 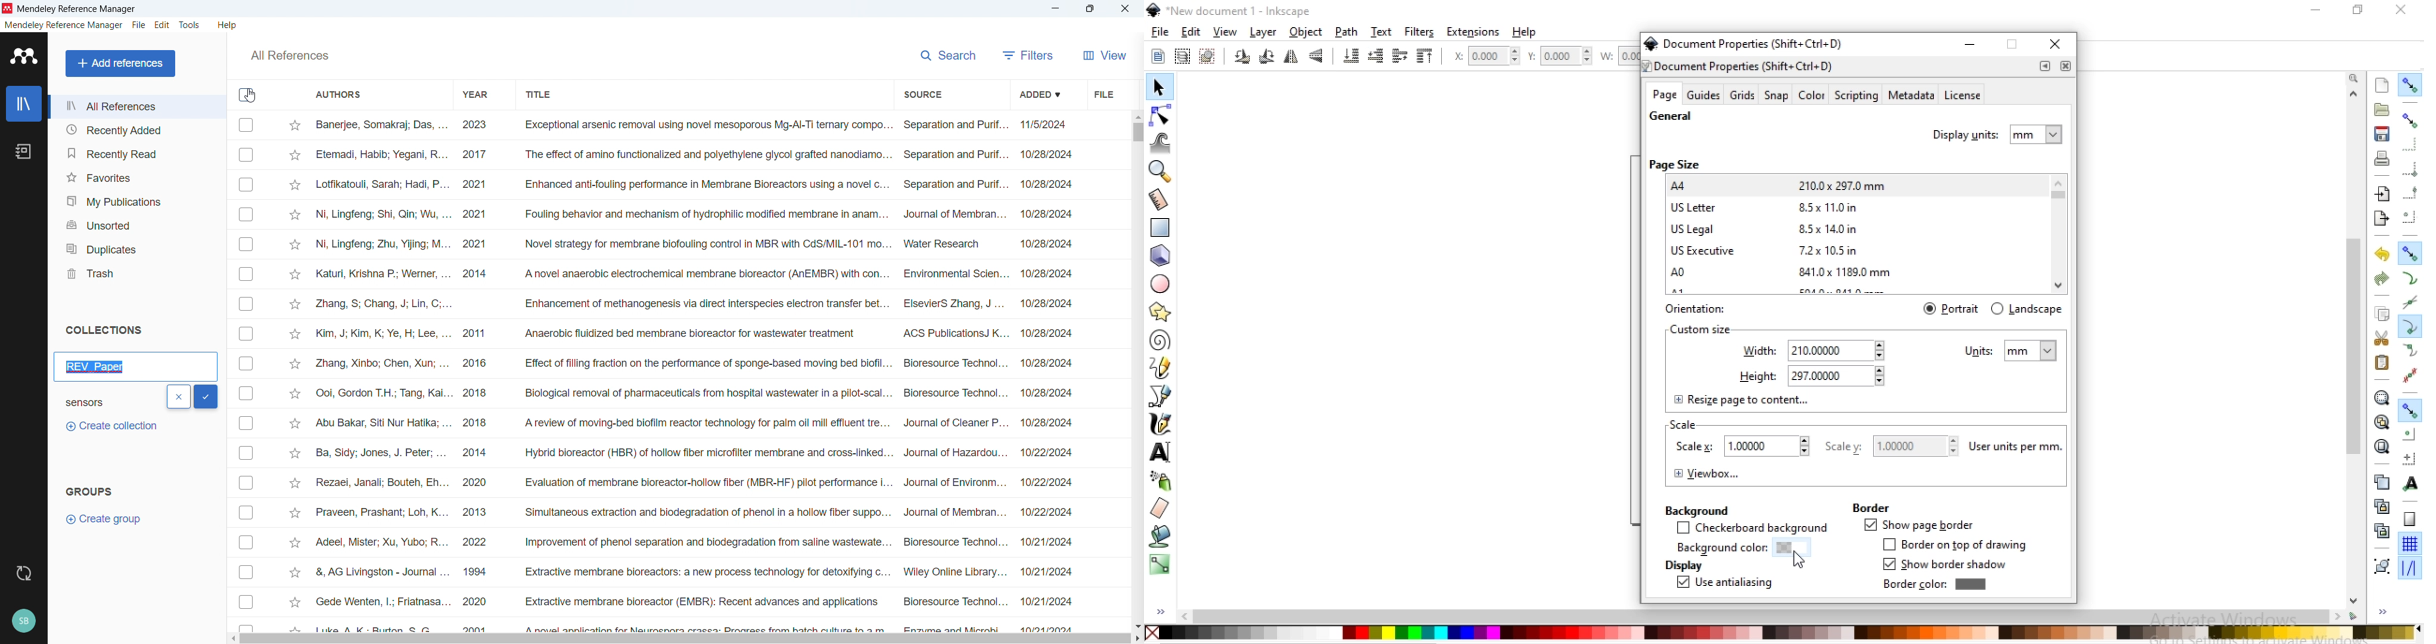 What do you see at coordinates (2026, 309) in the screenshot?
I see `landscape` at bounding box center [2026, 309].